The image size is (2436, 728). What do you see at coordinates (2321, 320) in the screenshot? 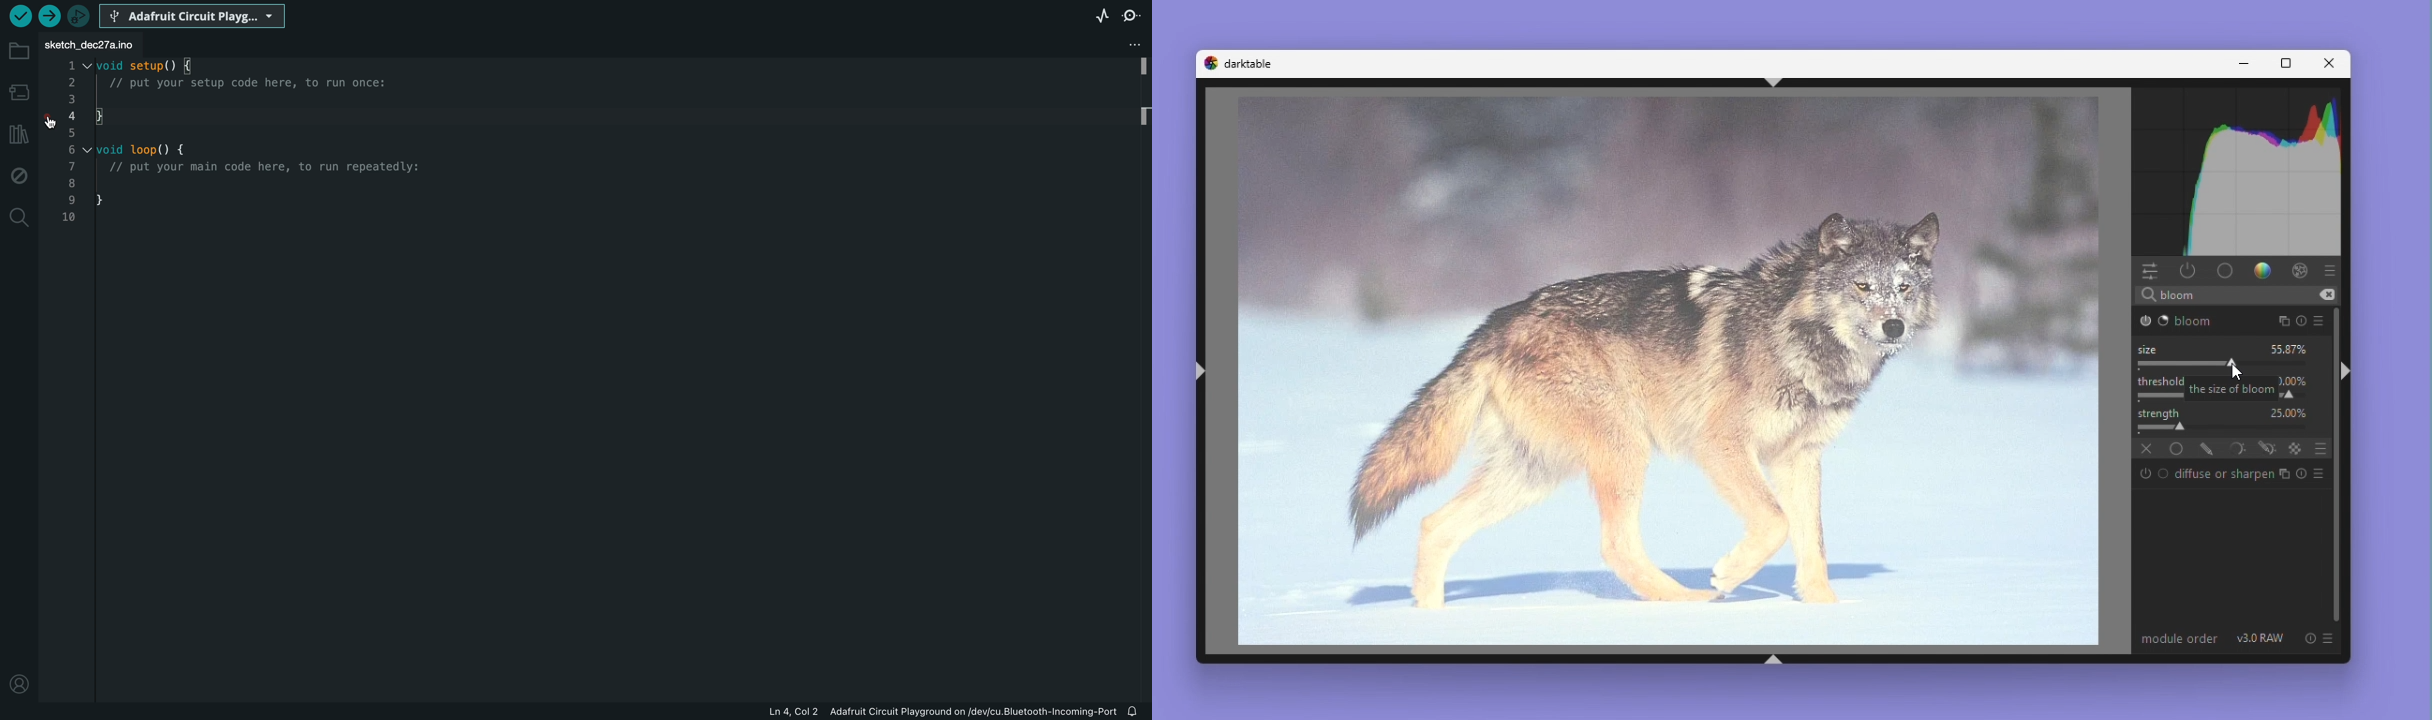
I see `preset` at bounding box center [2321, 320].